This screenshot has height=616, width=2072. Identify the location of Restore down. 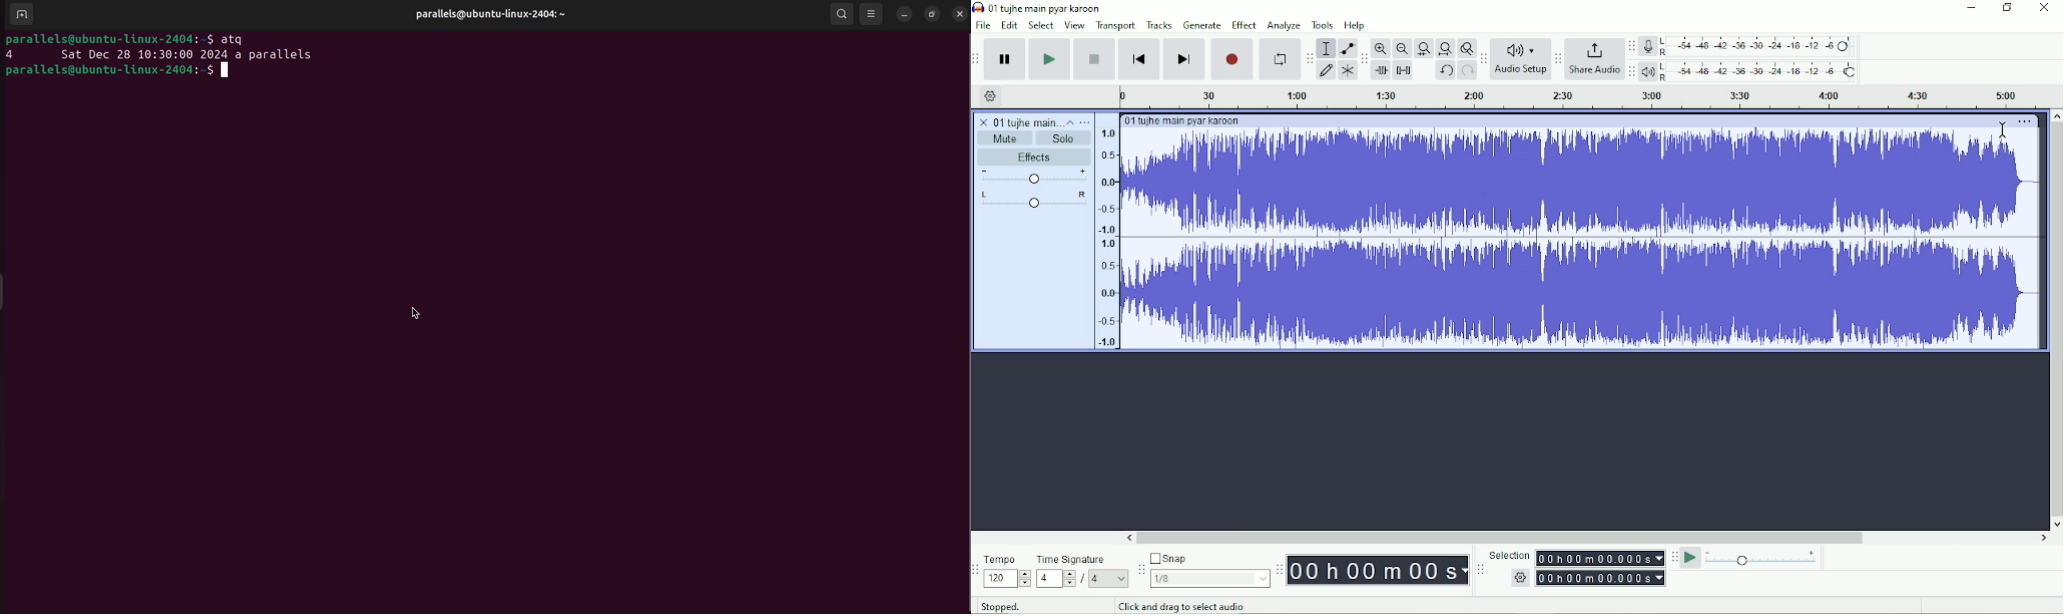
(2009, 7).